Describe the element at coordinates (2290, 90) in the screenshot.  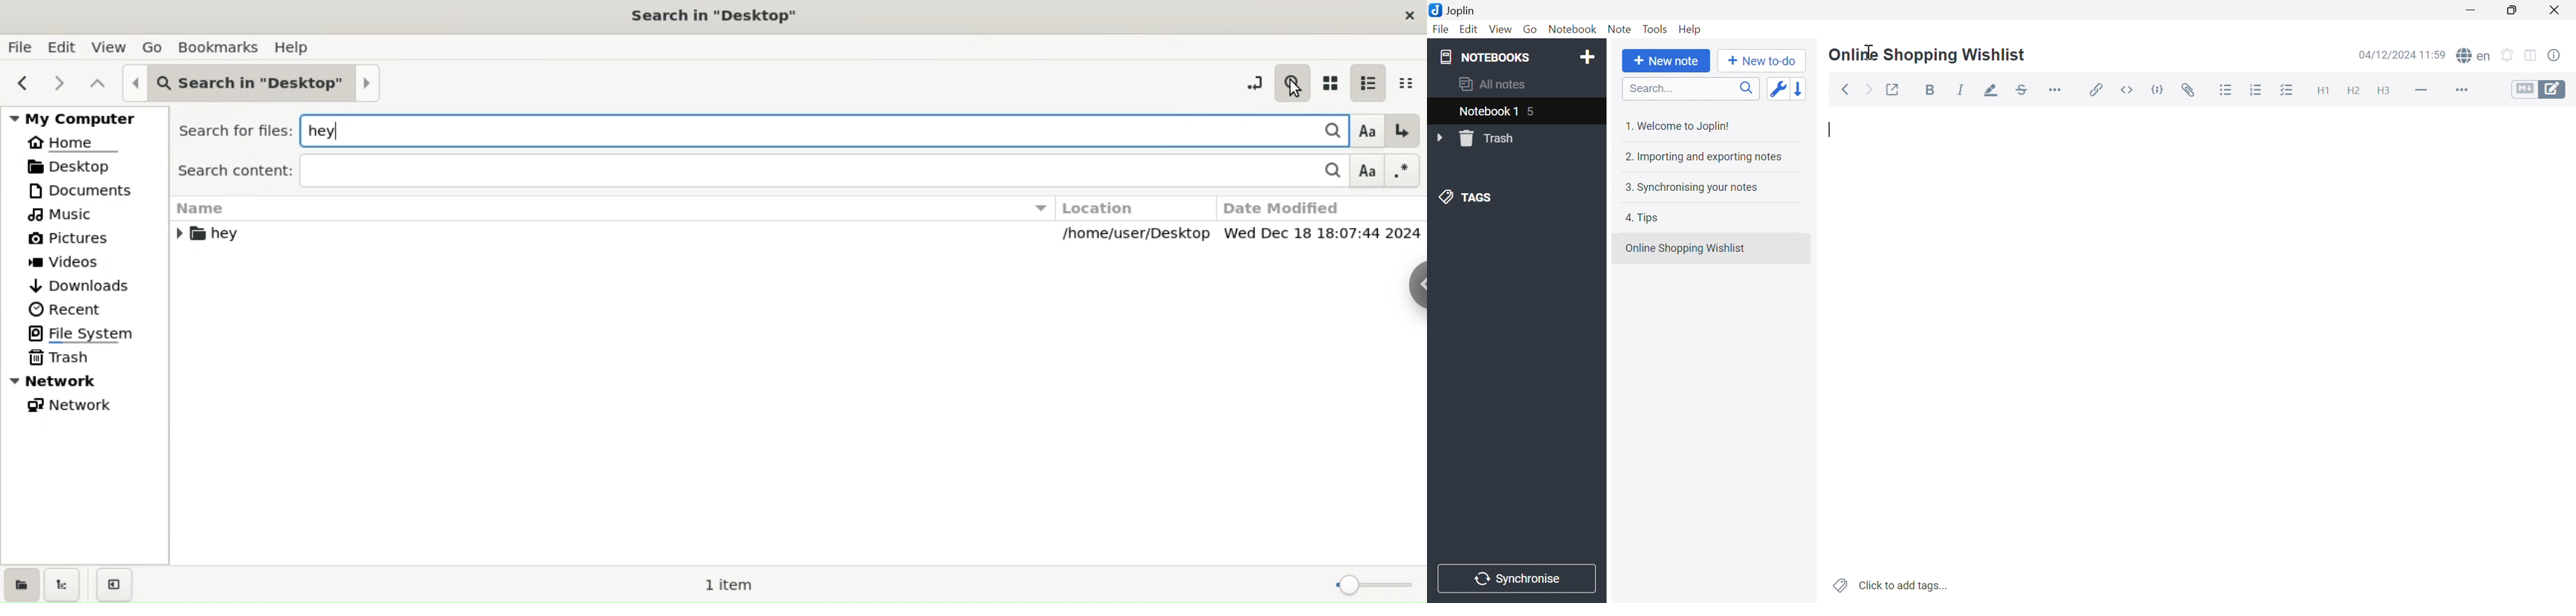
I see `Checkbox list` at that location.